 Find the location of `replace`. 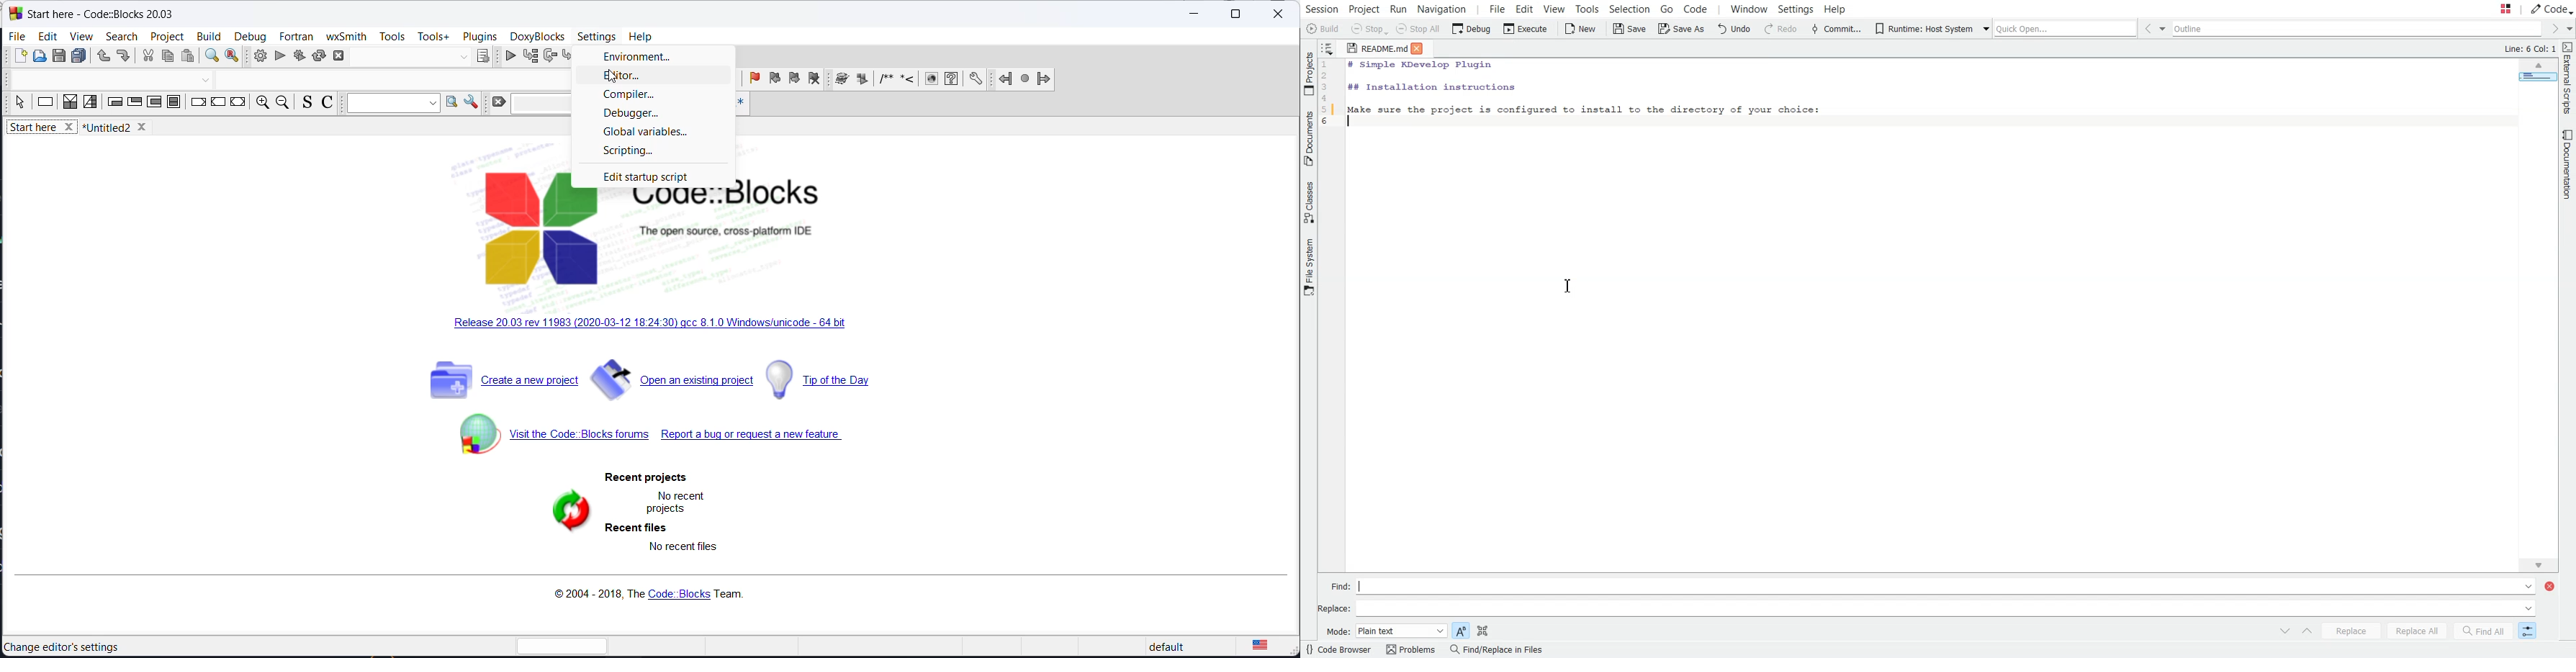

replace is located at coordinates (233, 58).